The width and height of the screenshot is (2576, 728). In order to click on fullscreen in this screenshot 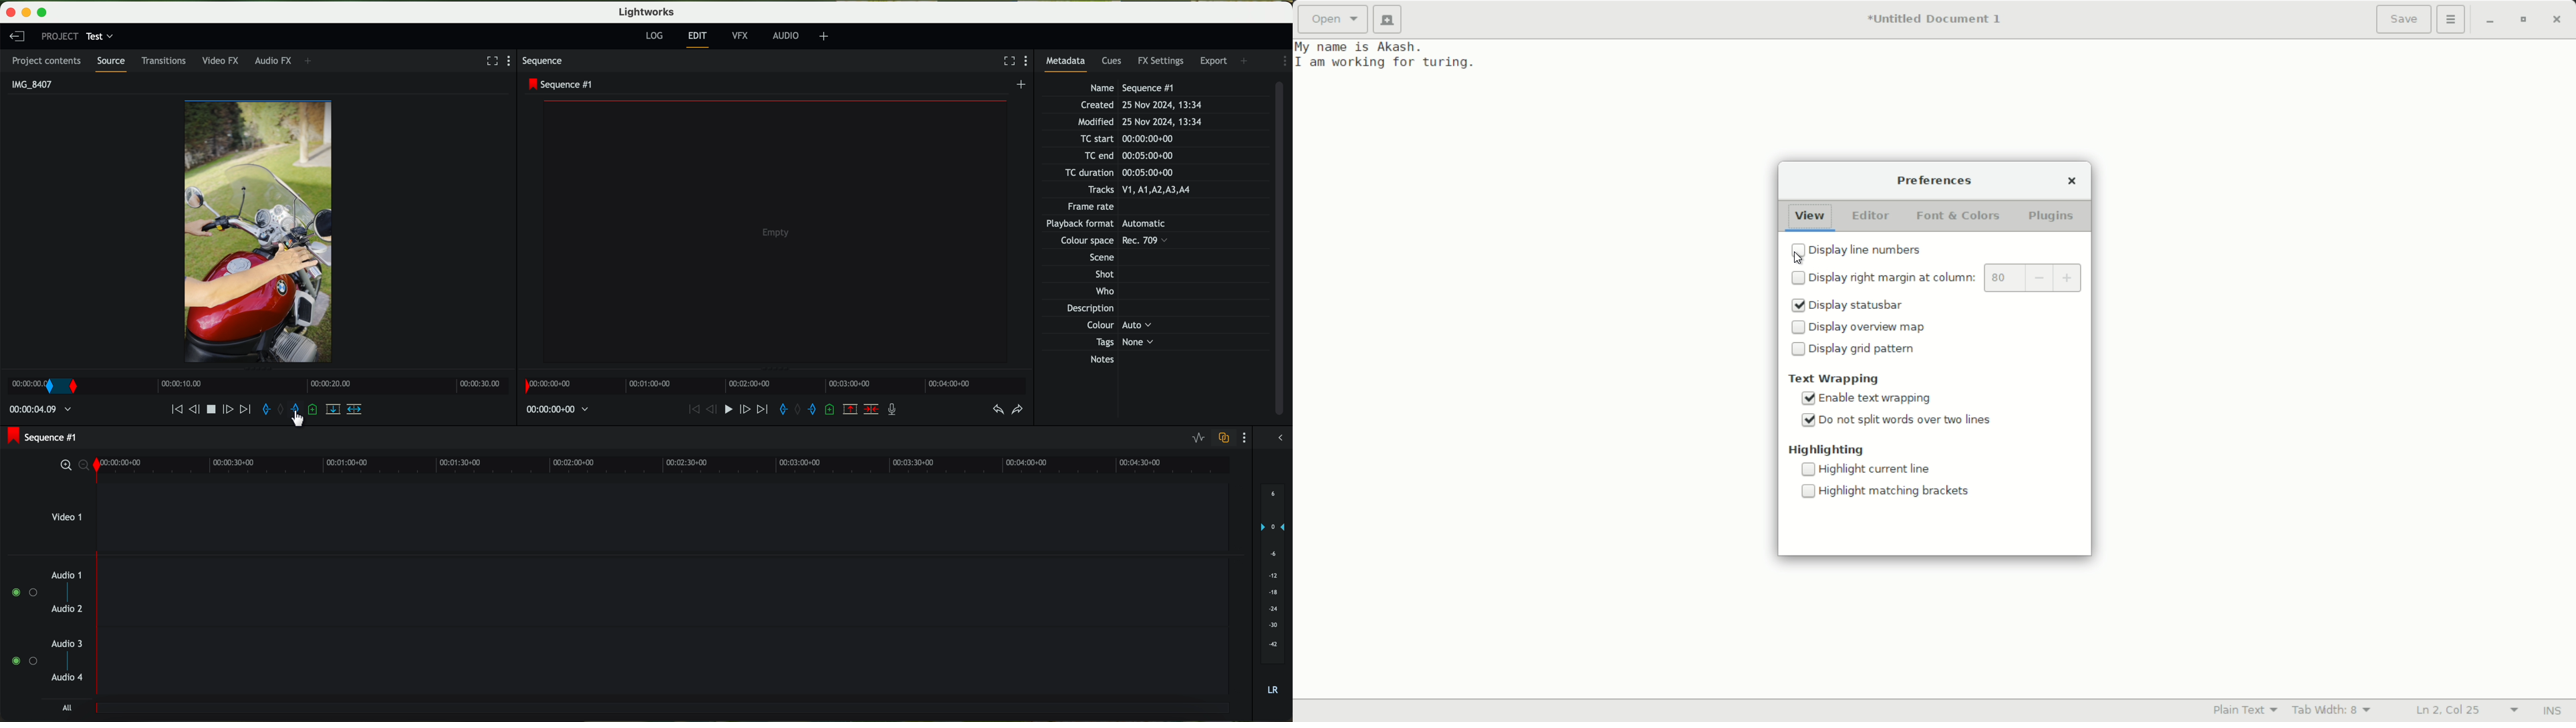, I will do `click(1005, 61)`.